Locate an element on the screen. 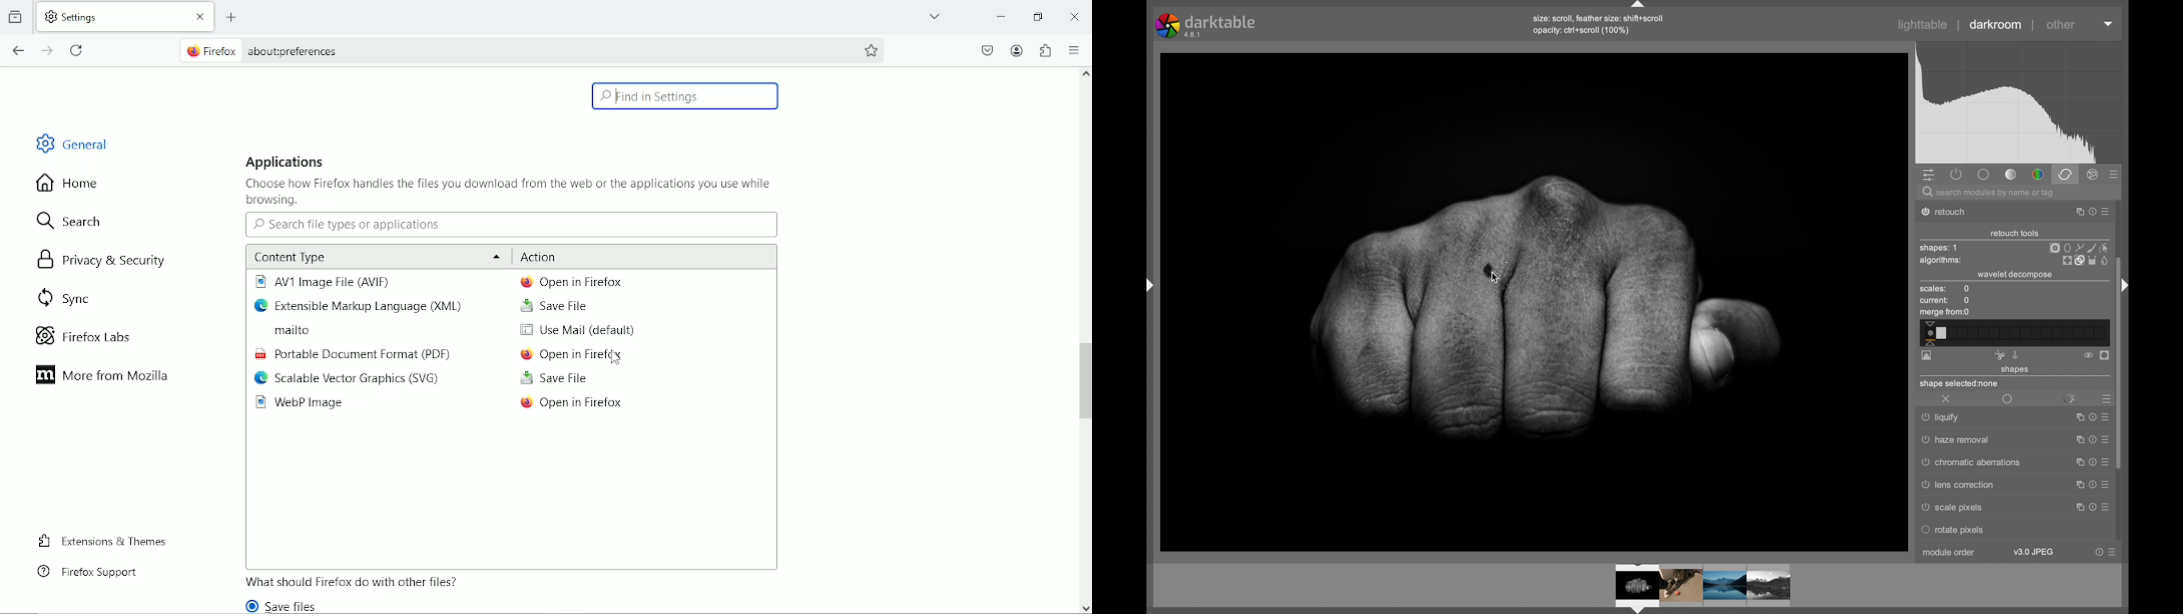 Image resolution: width=2184 pixels, height=616 pixels. help is located at coordinates (2091, 212).